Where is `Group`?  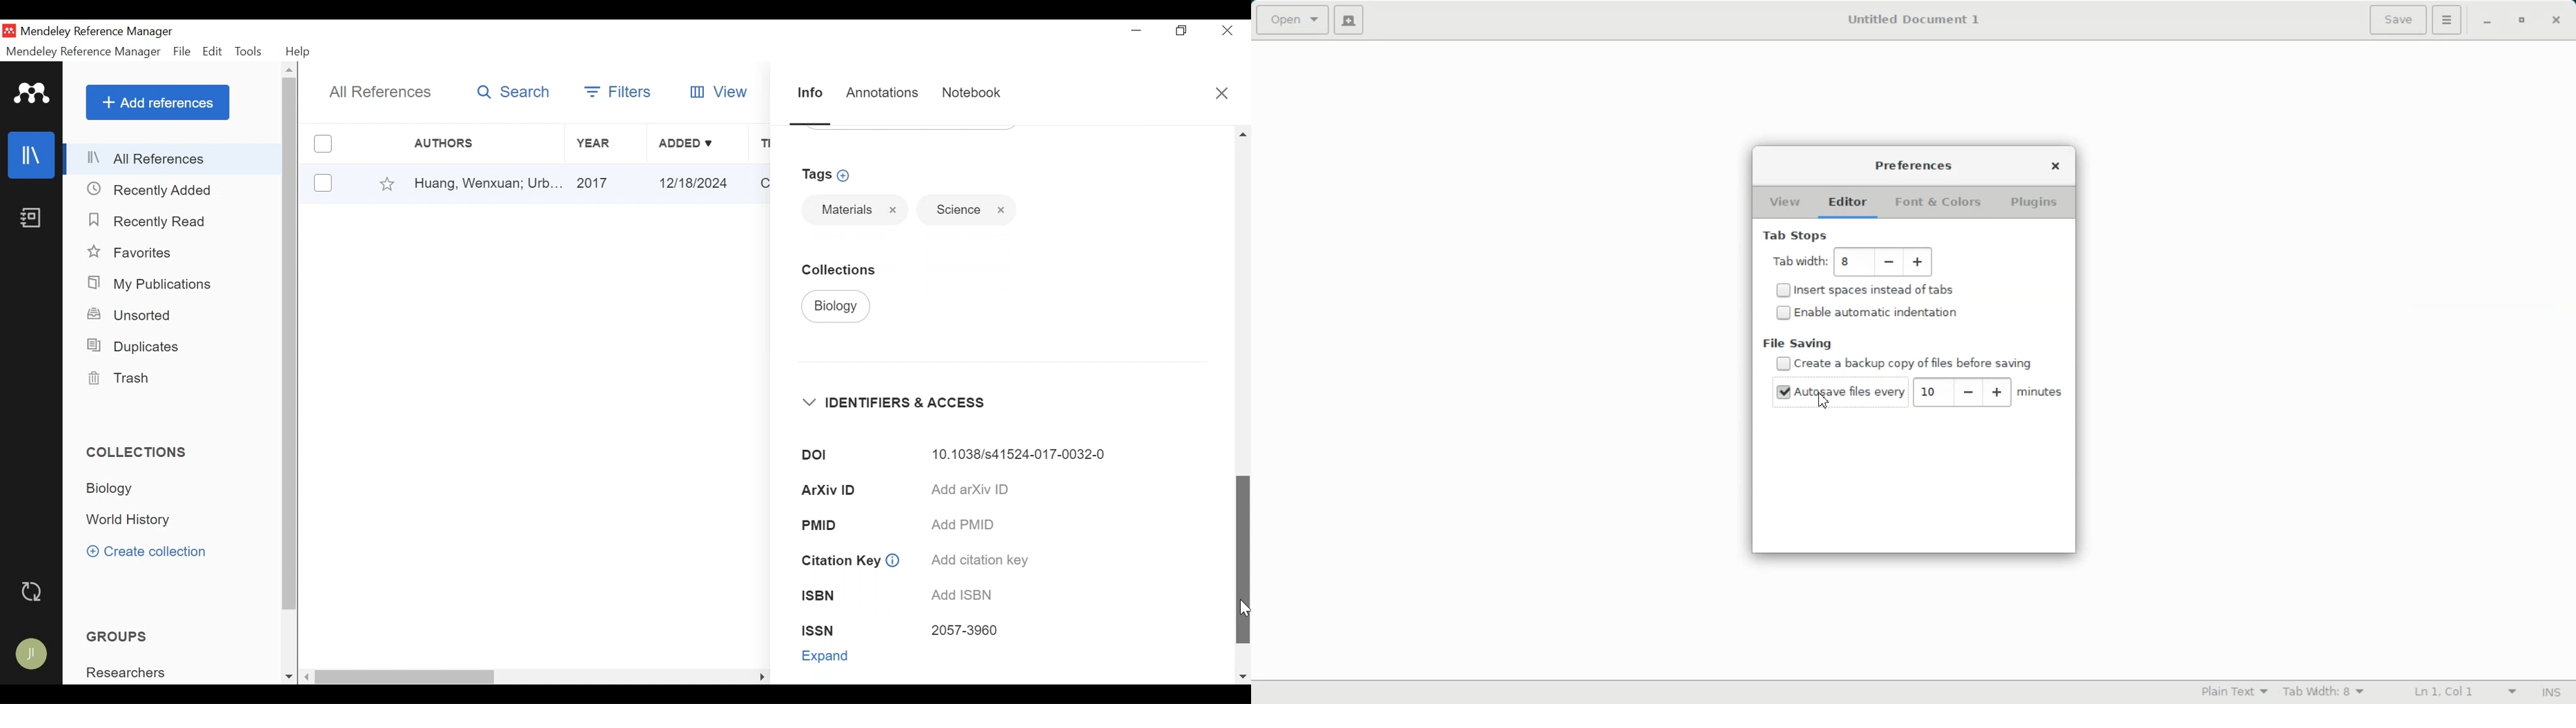 Group is located at coordinates (134, 673).